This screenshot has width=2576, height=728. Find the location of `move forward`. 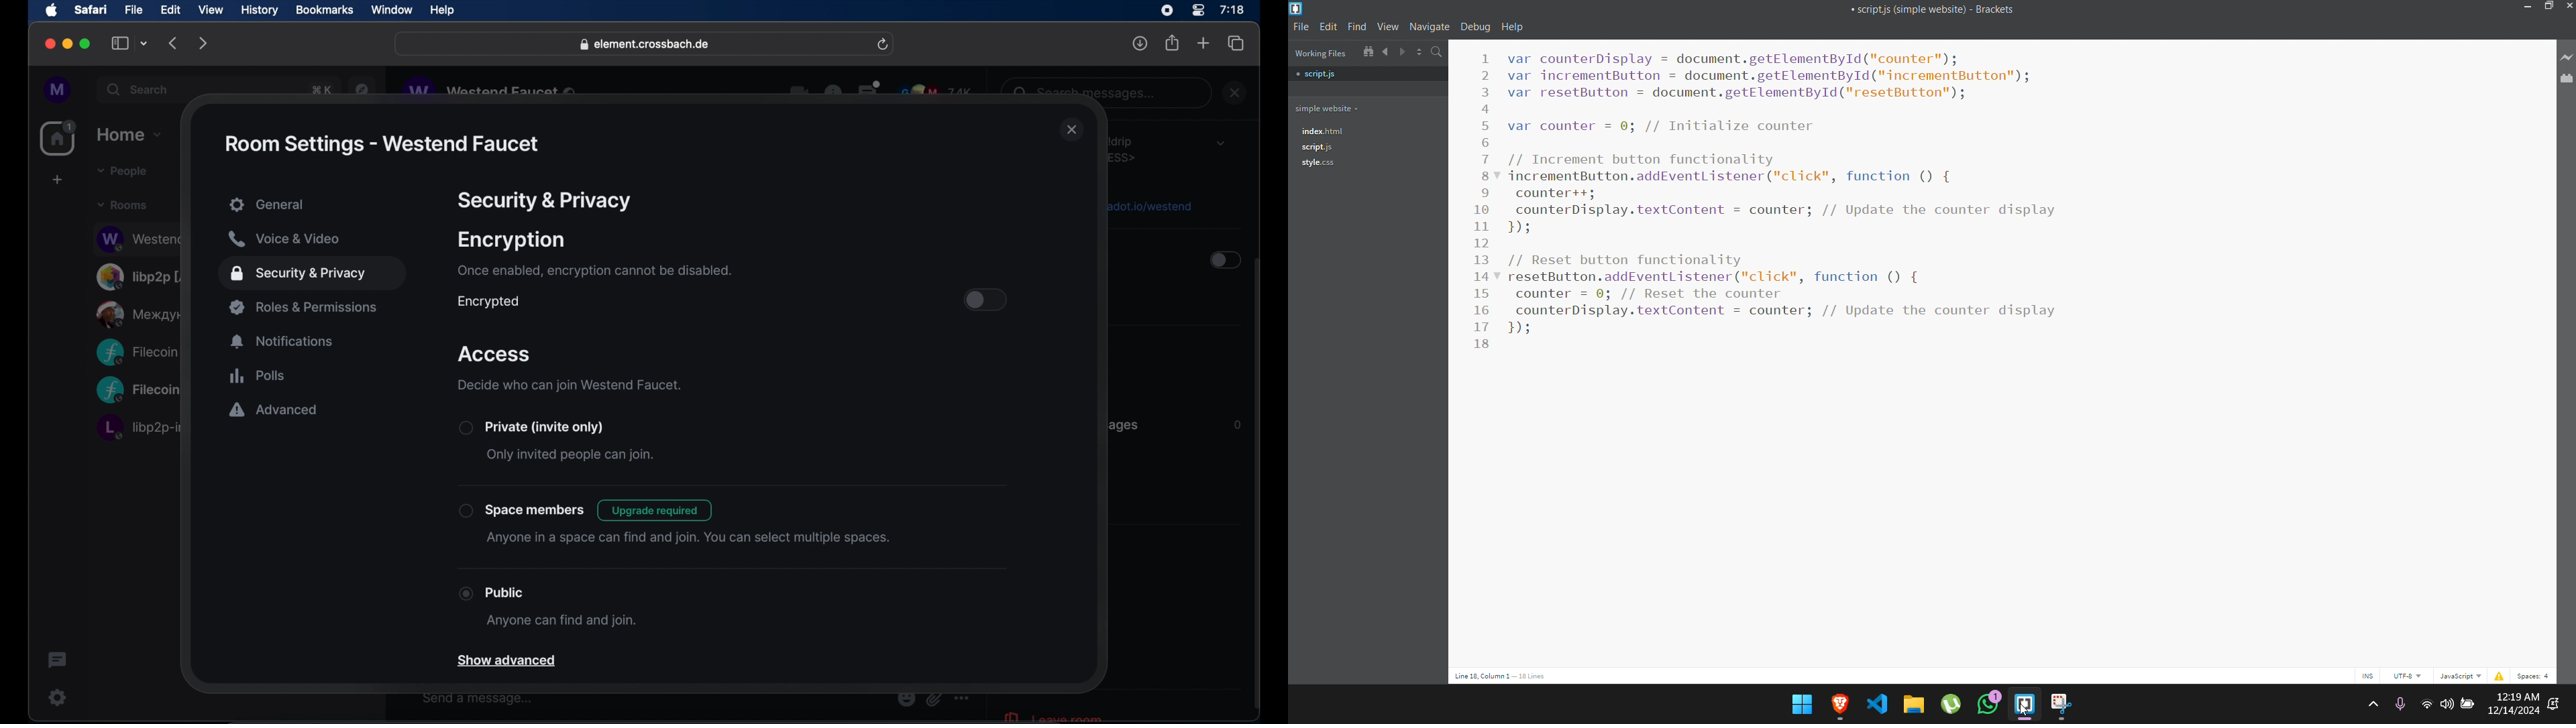

move forward is located at coordinates (1403, 50).